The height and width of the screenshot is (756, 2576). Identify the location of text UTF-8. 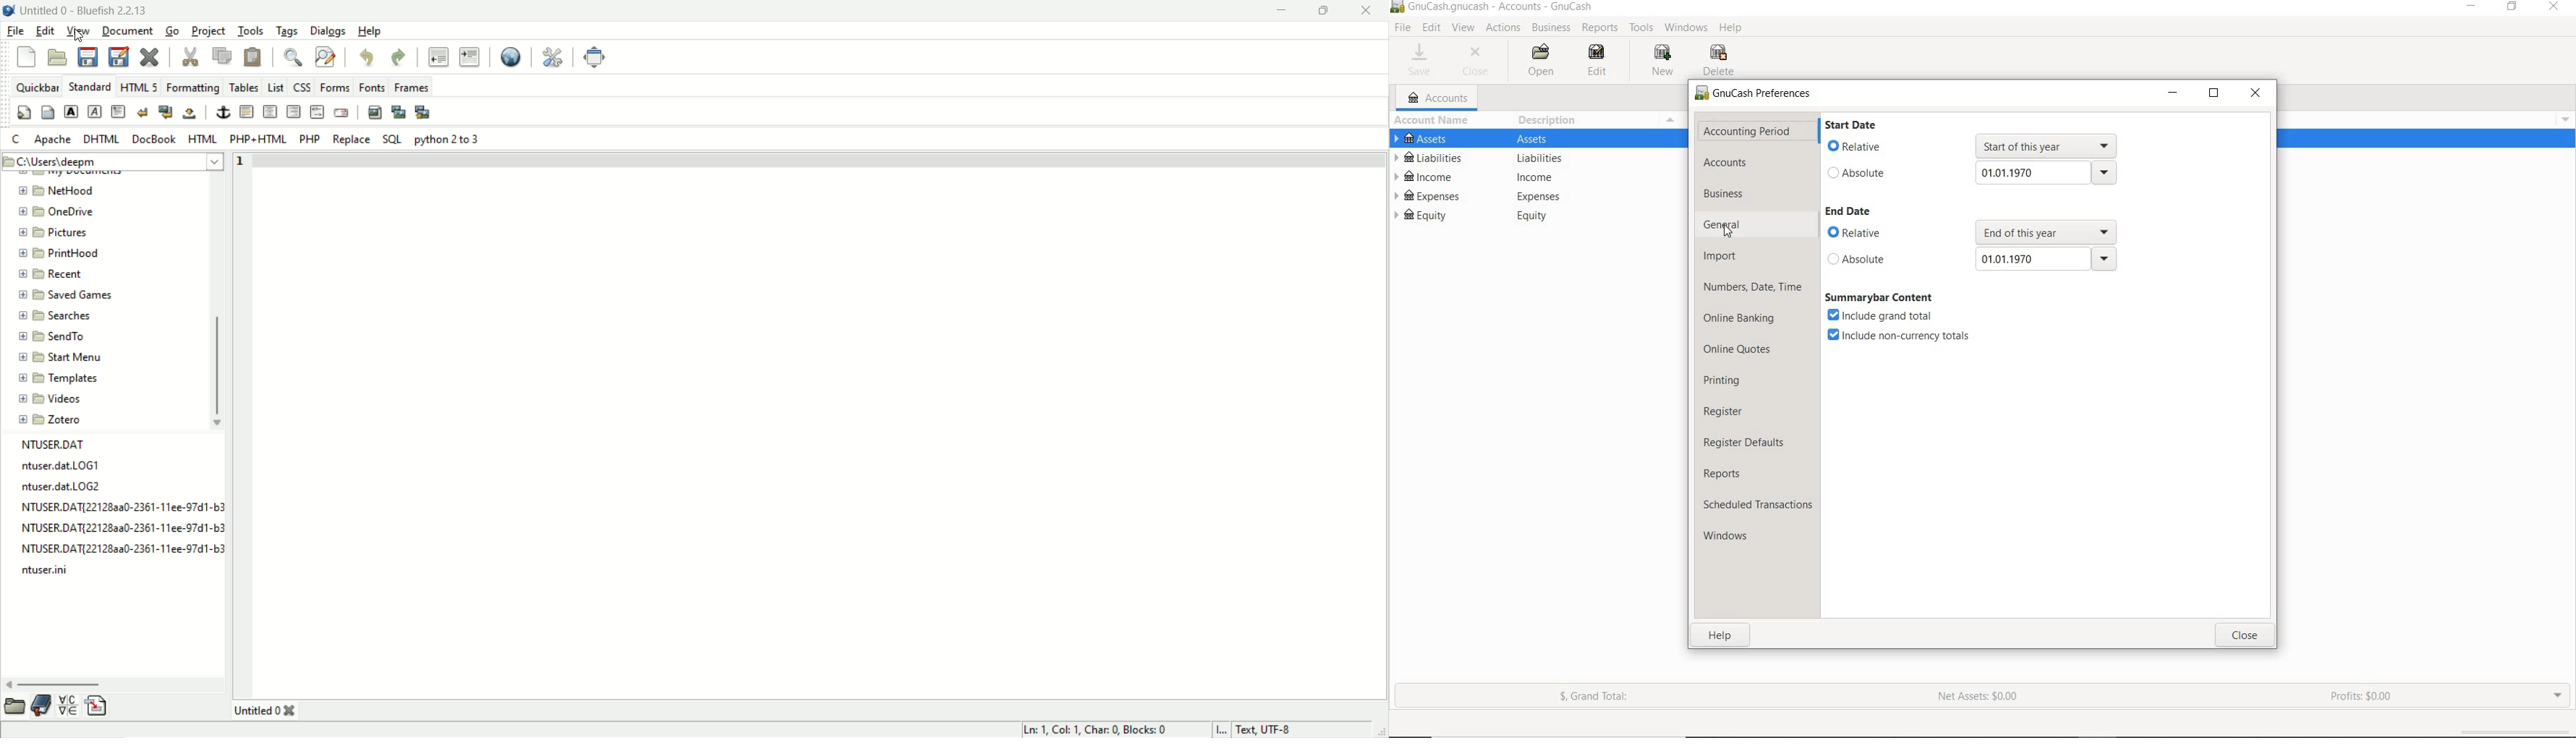
(1301, 730).